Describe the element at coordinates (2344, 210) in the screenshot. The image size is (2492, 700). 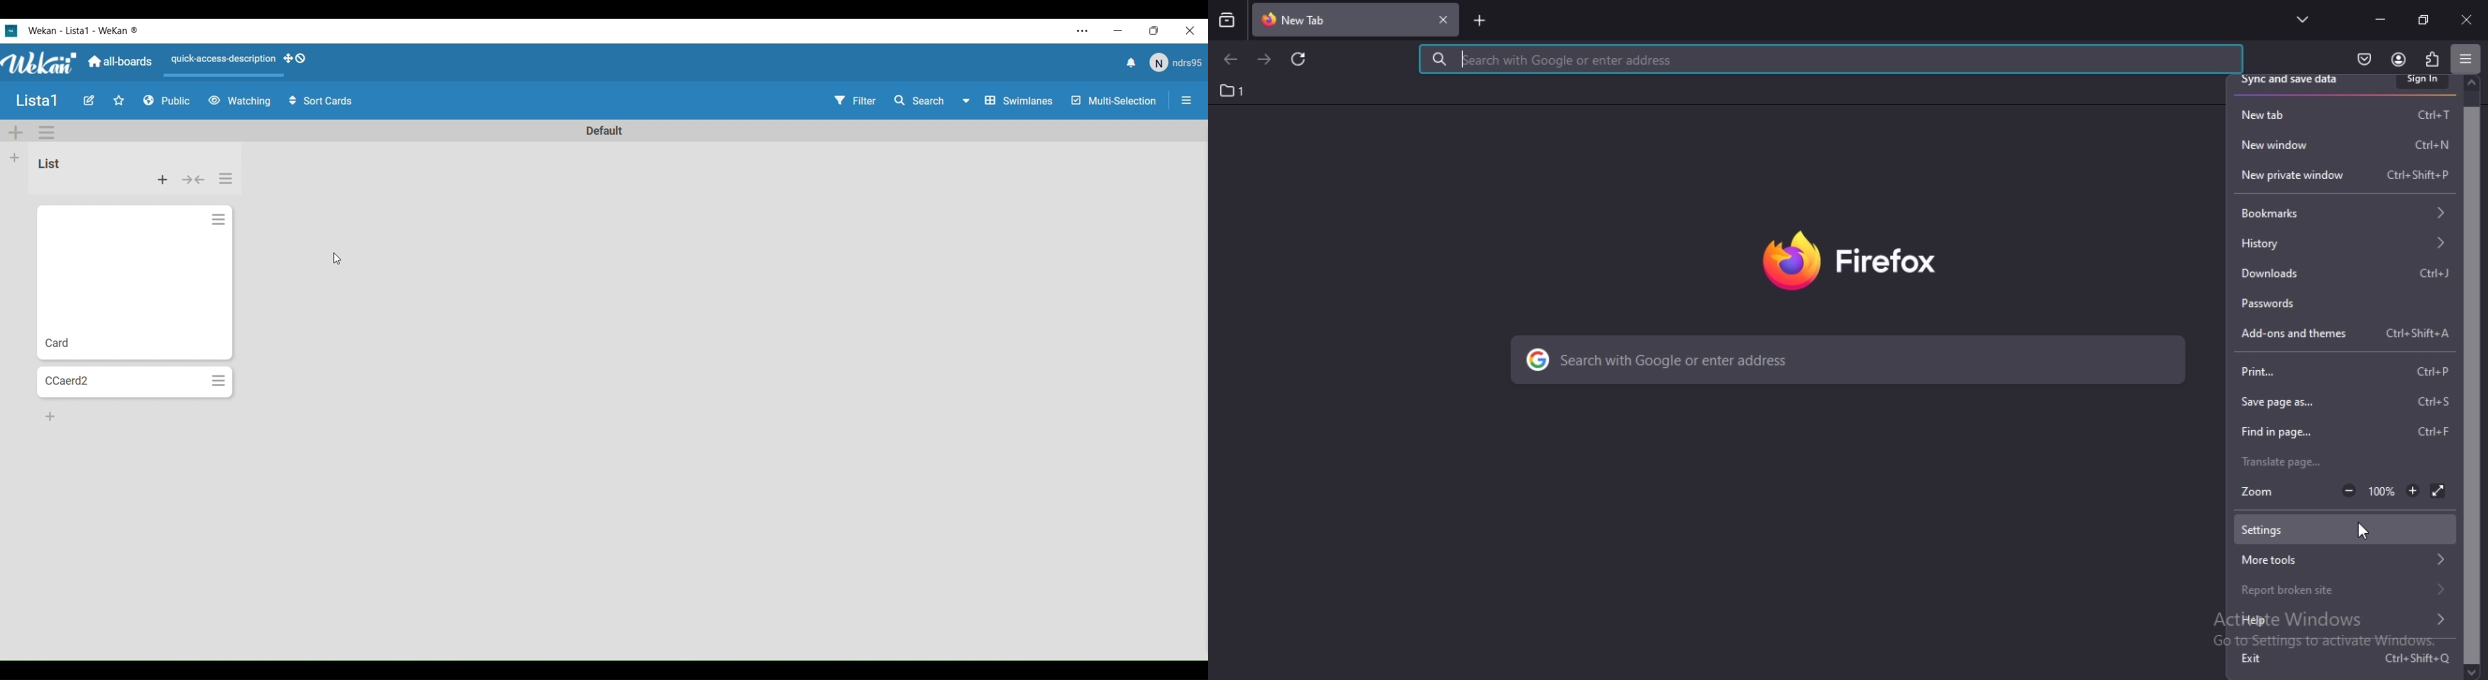
I see `bookmarks` at that location.